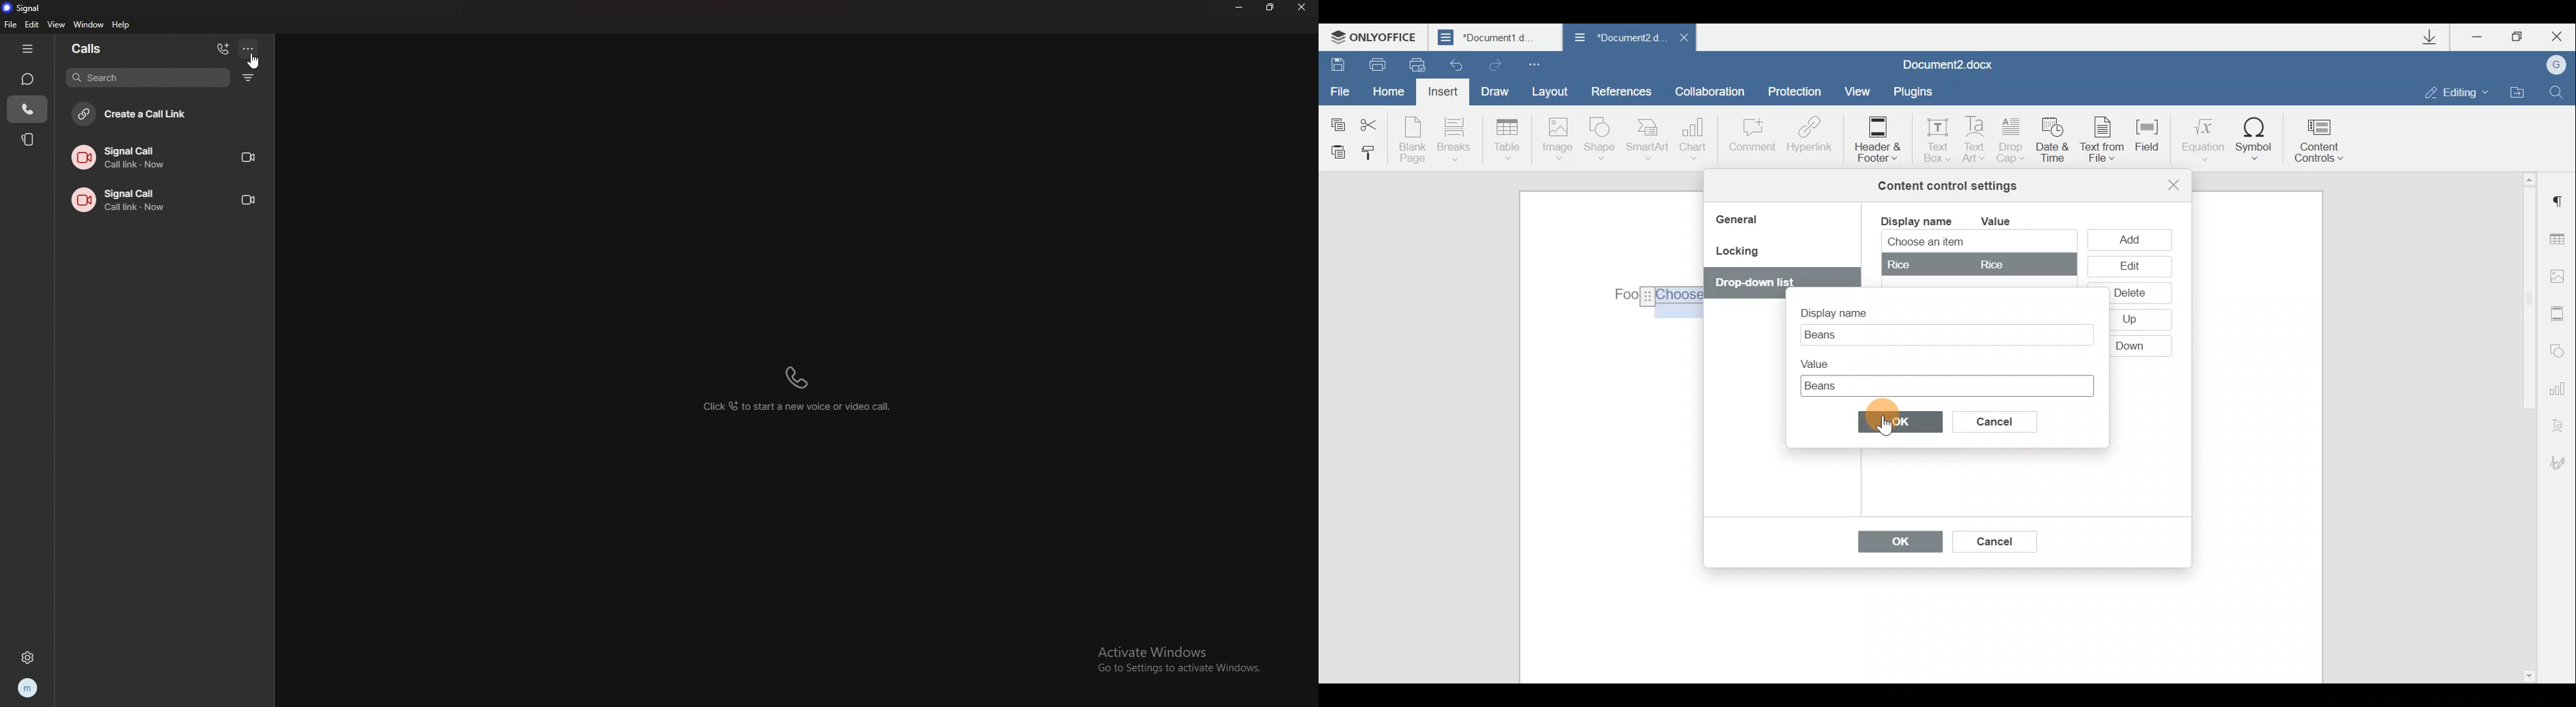  What do you see at coordinates (1508, 141) in the screenshot?
I see `Table` at bounding box center [1508, 141].